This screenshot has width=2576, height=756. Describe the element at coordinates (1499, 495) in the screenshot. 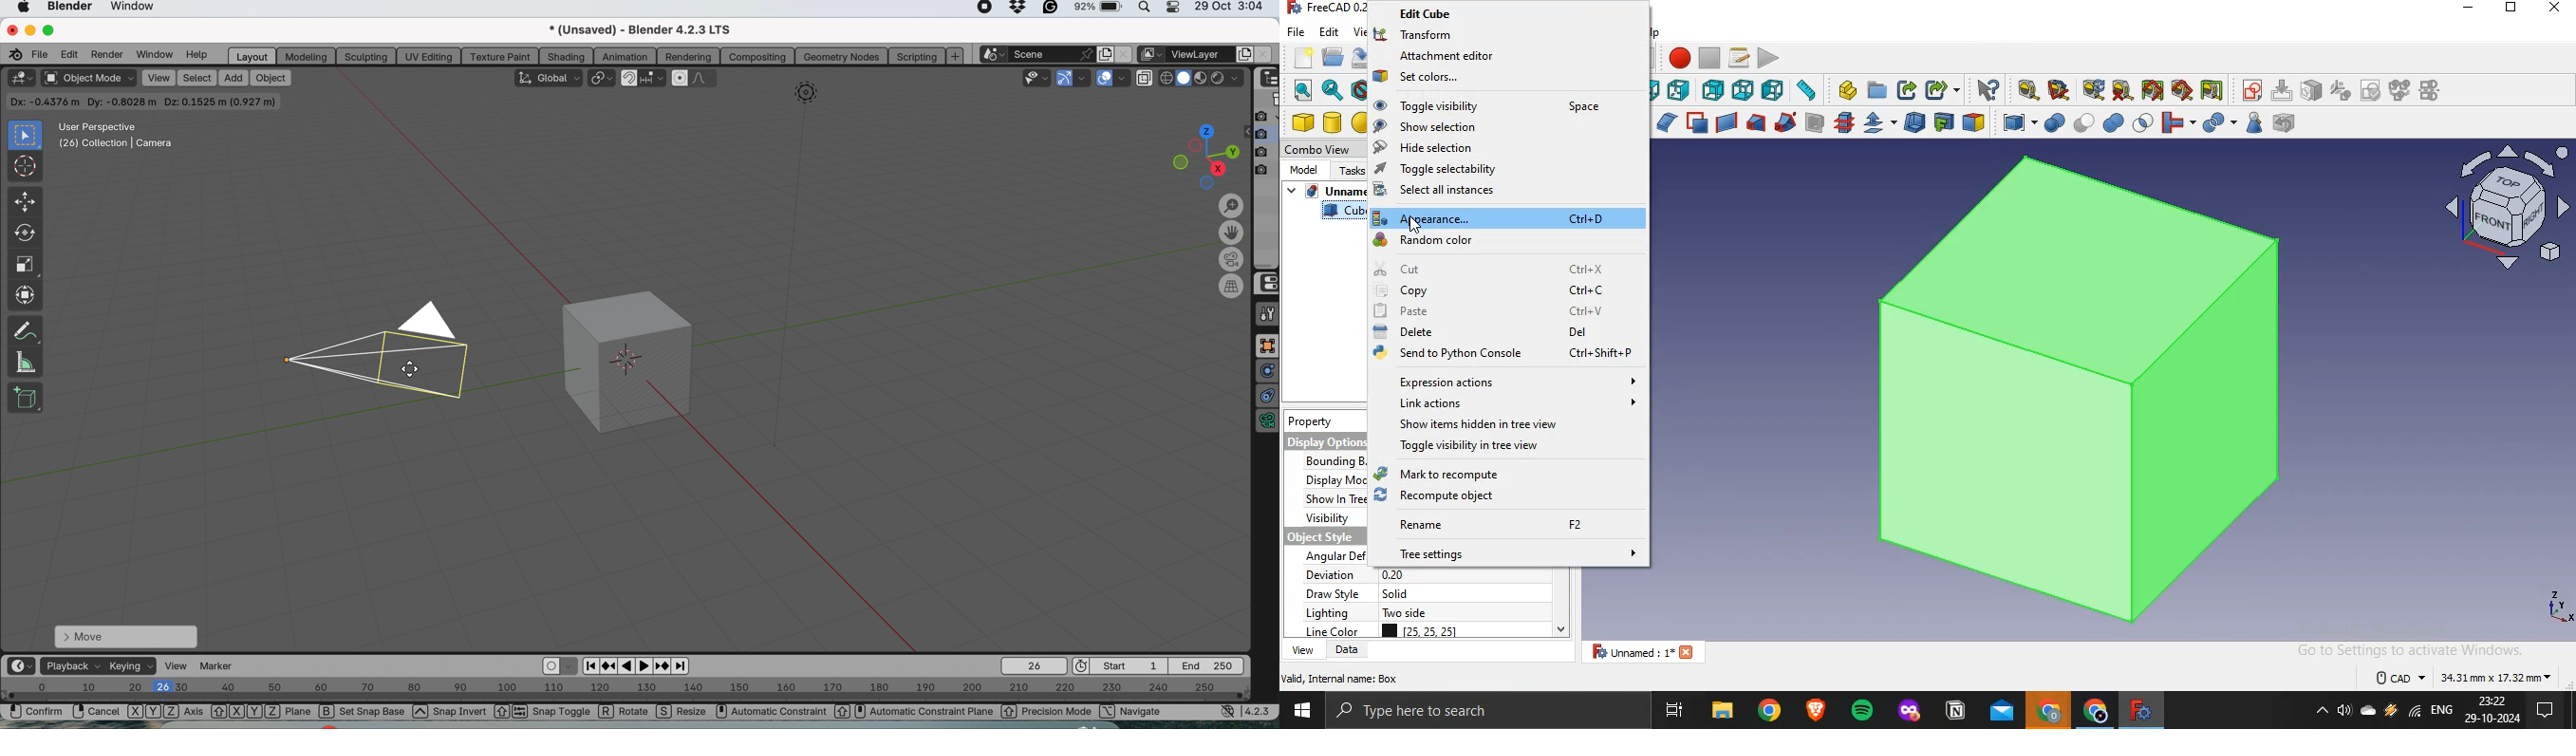

I see `recompute object` at that location.